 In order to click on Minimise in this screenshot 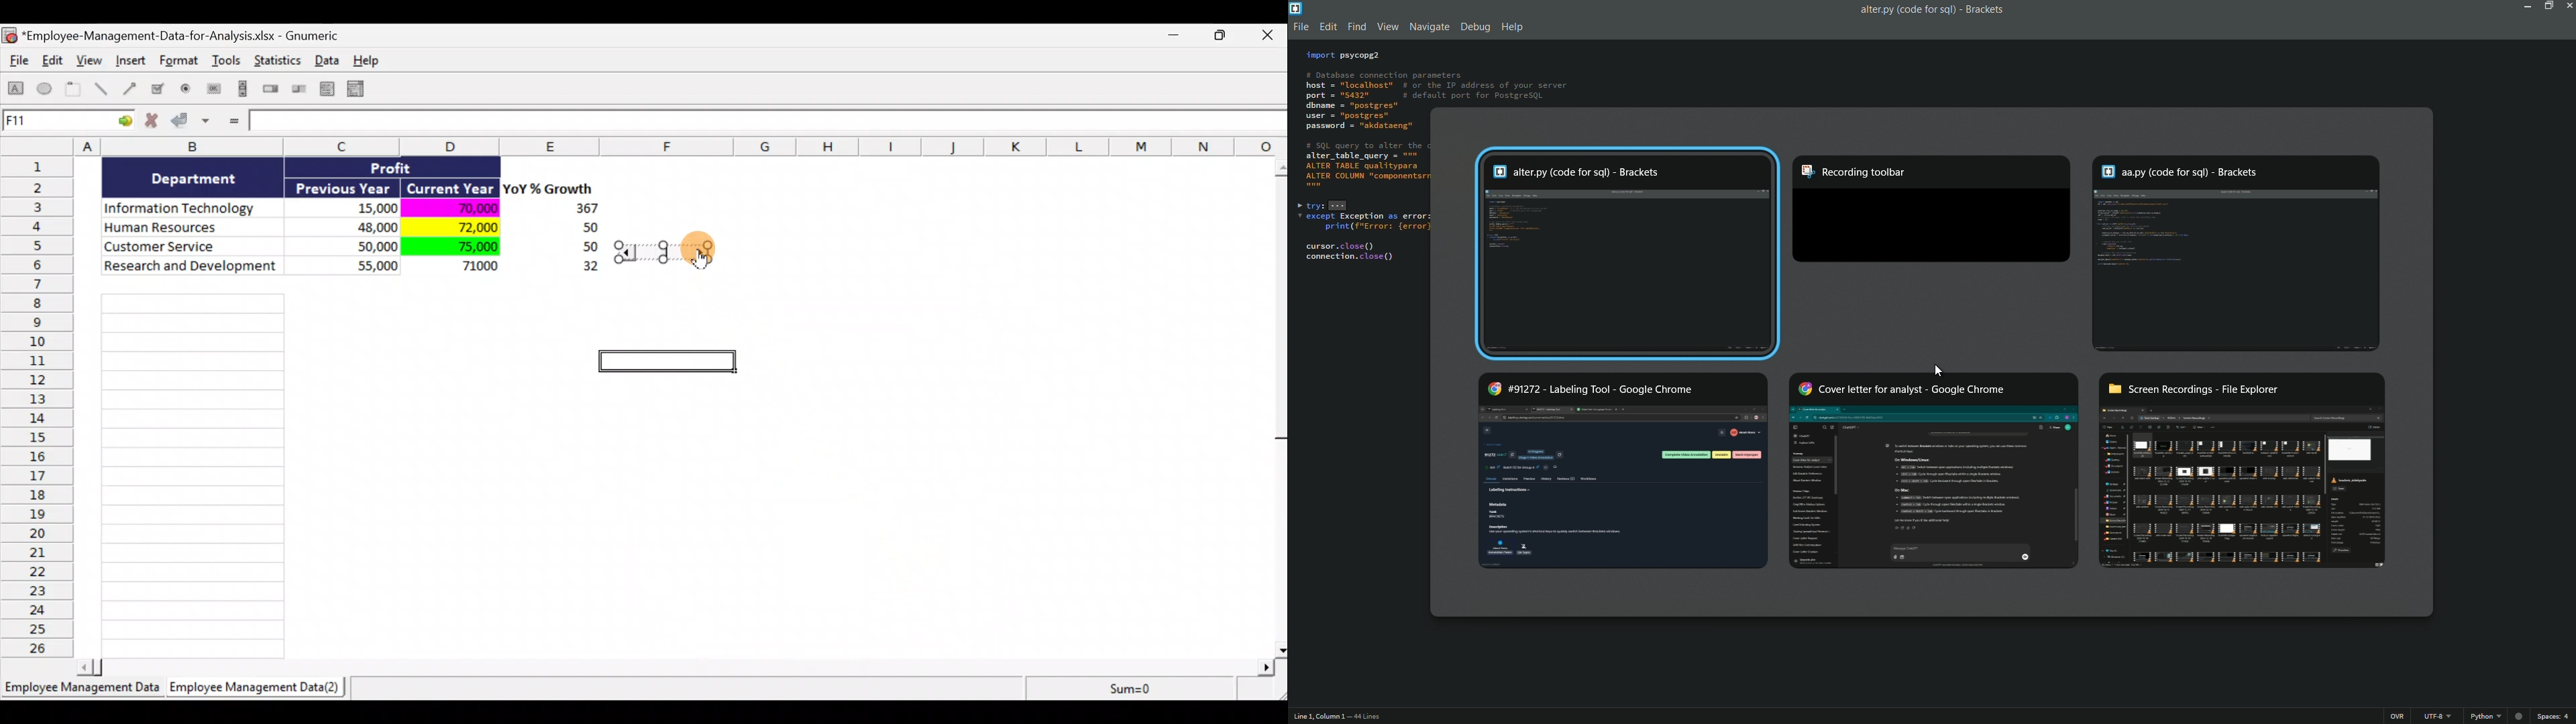, I will do `click(1177, 38)`.